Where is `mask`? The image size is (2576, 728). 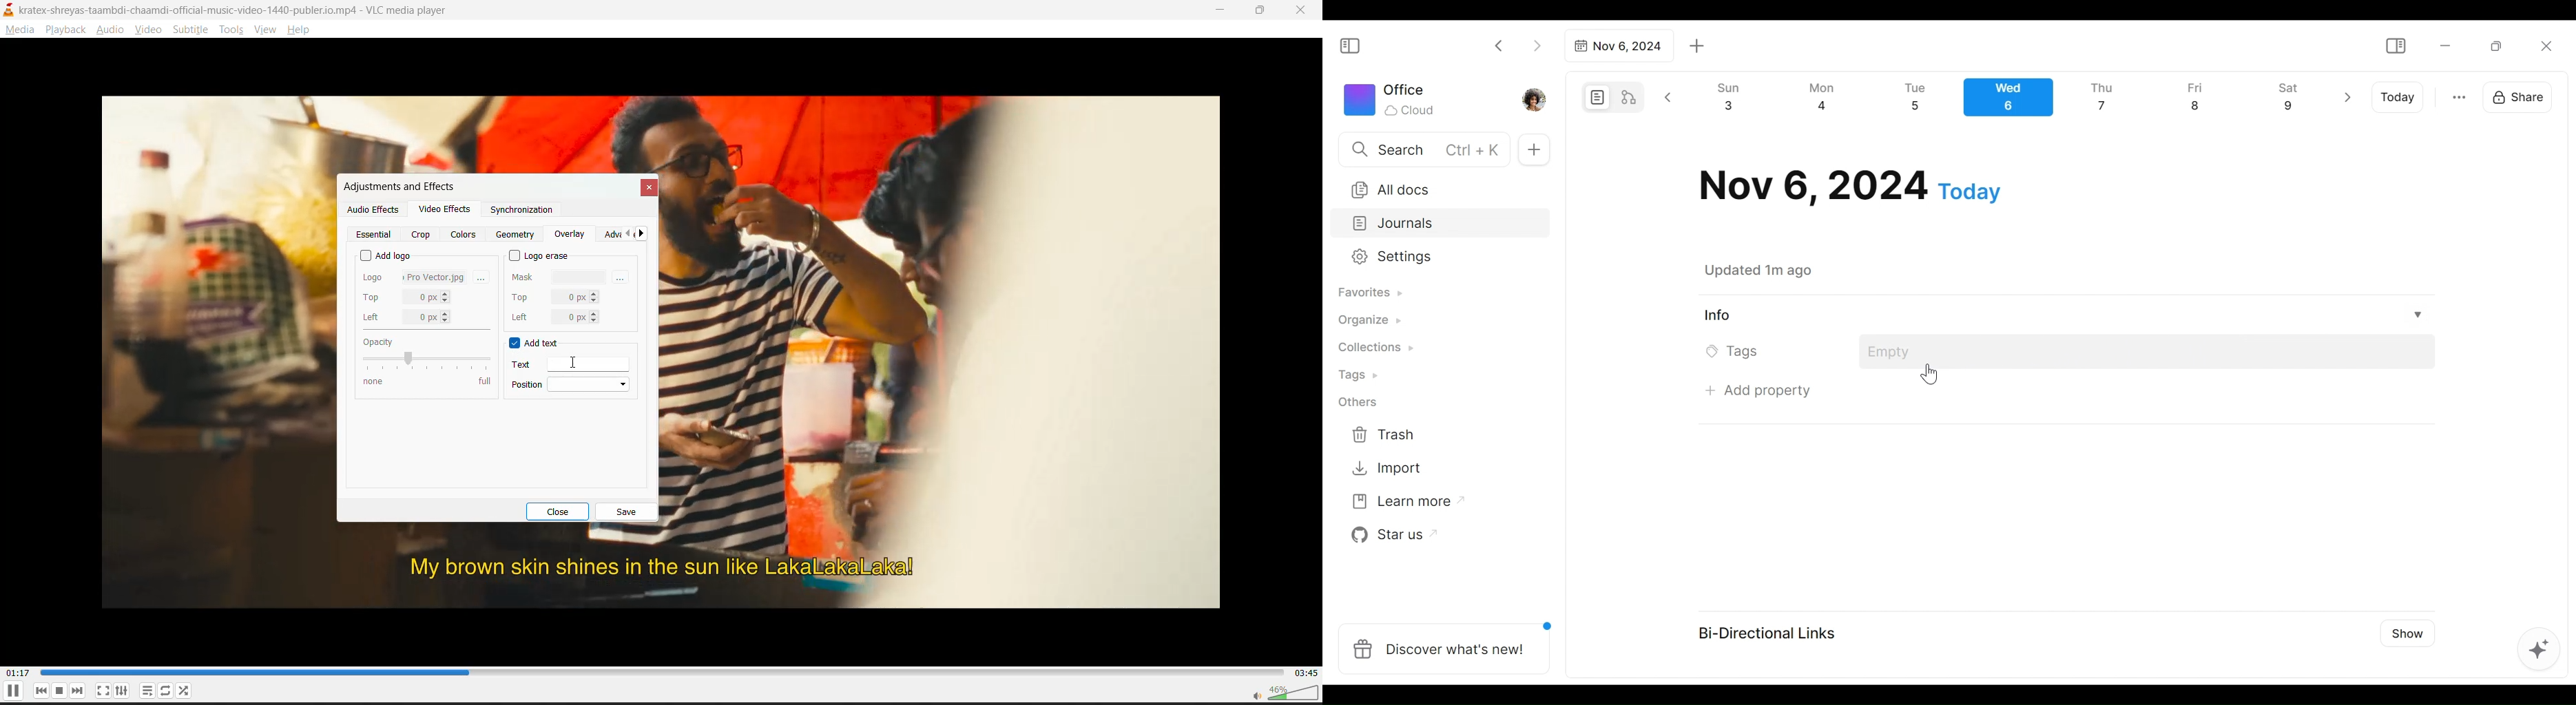 mask is located at coordinates (560, 275).